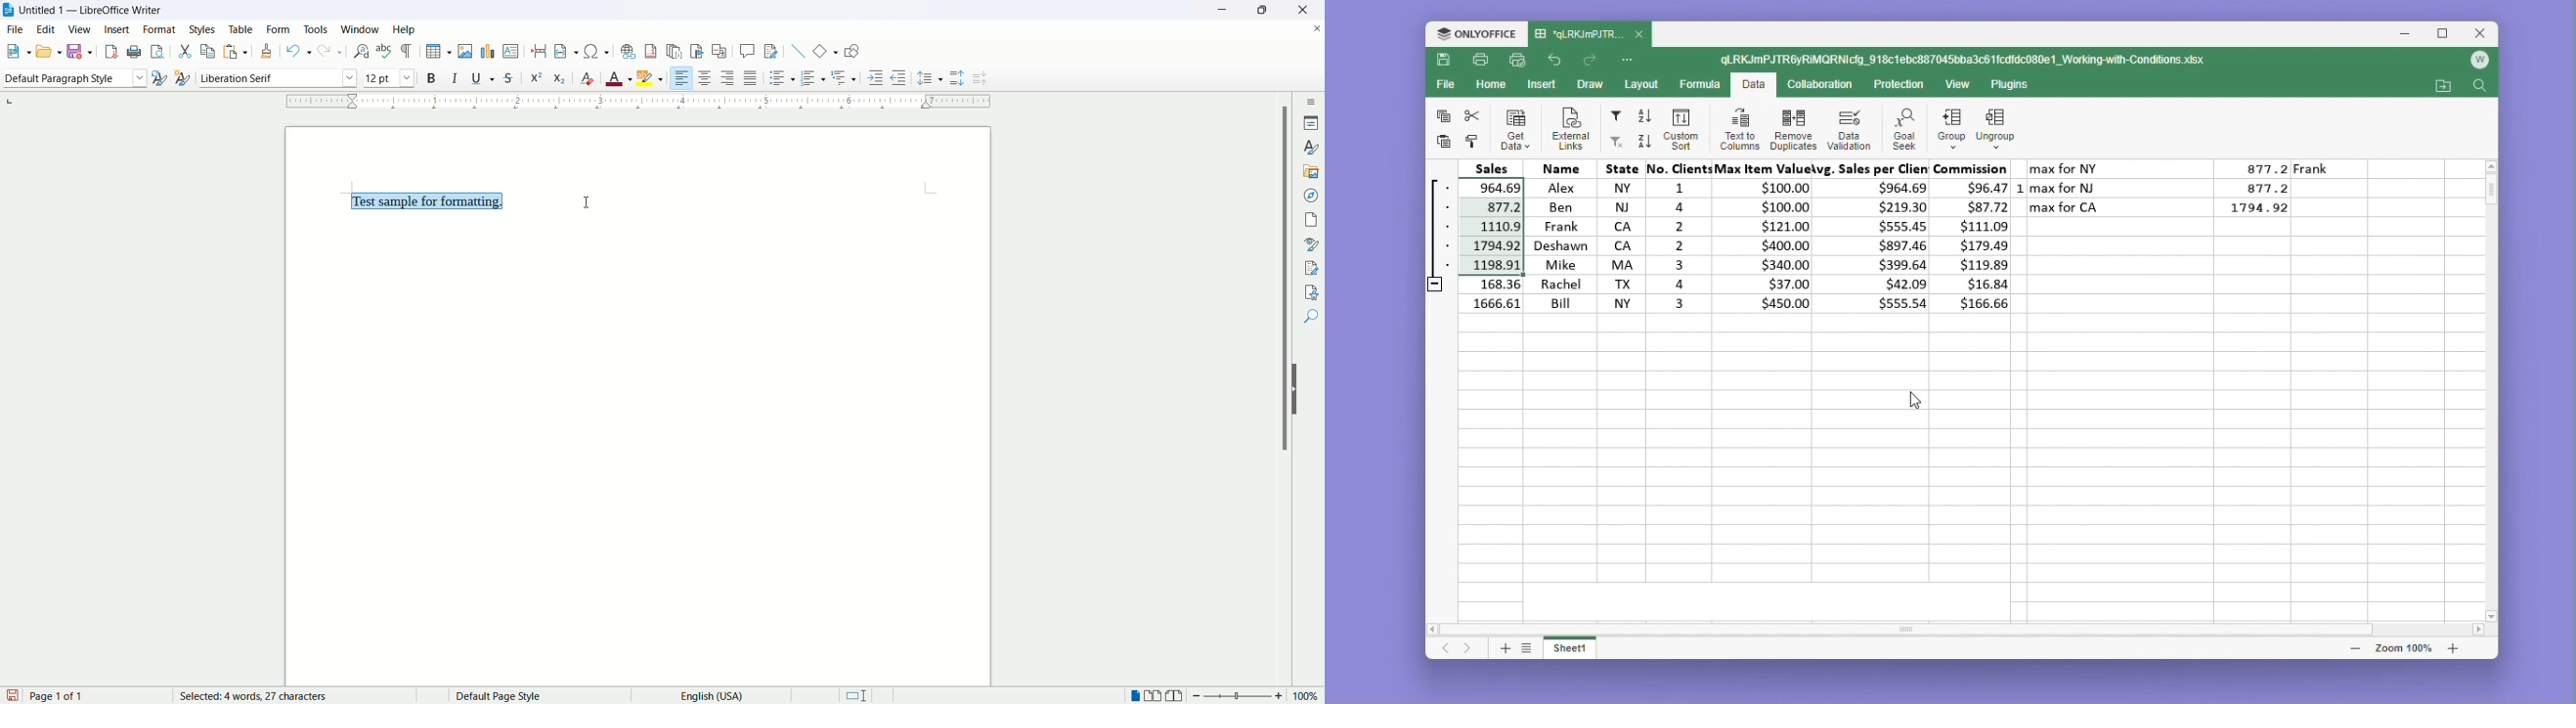 The height and width of the screenshot is (728, 2576). What do you see at coordinates (1255, 696) in the screenshot?
I see `zoom factor` at bounding box center [1255, 696].